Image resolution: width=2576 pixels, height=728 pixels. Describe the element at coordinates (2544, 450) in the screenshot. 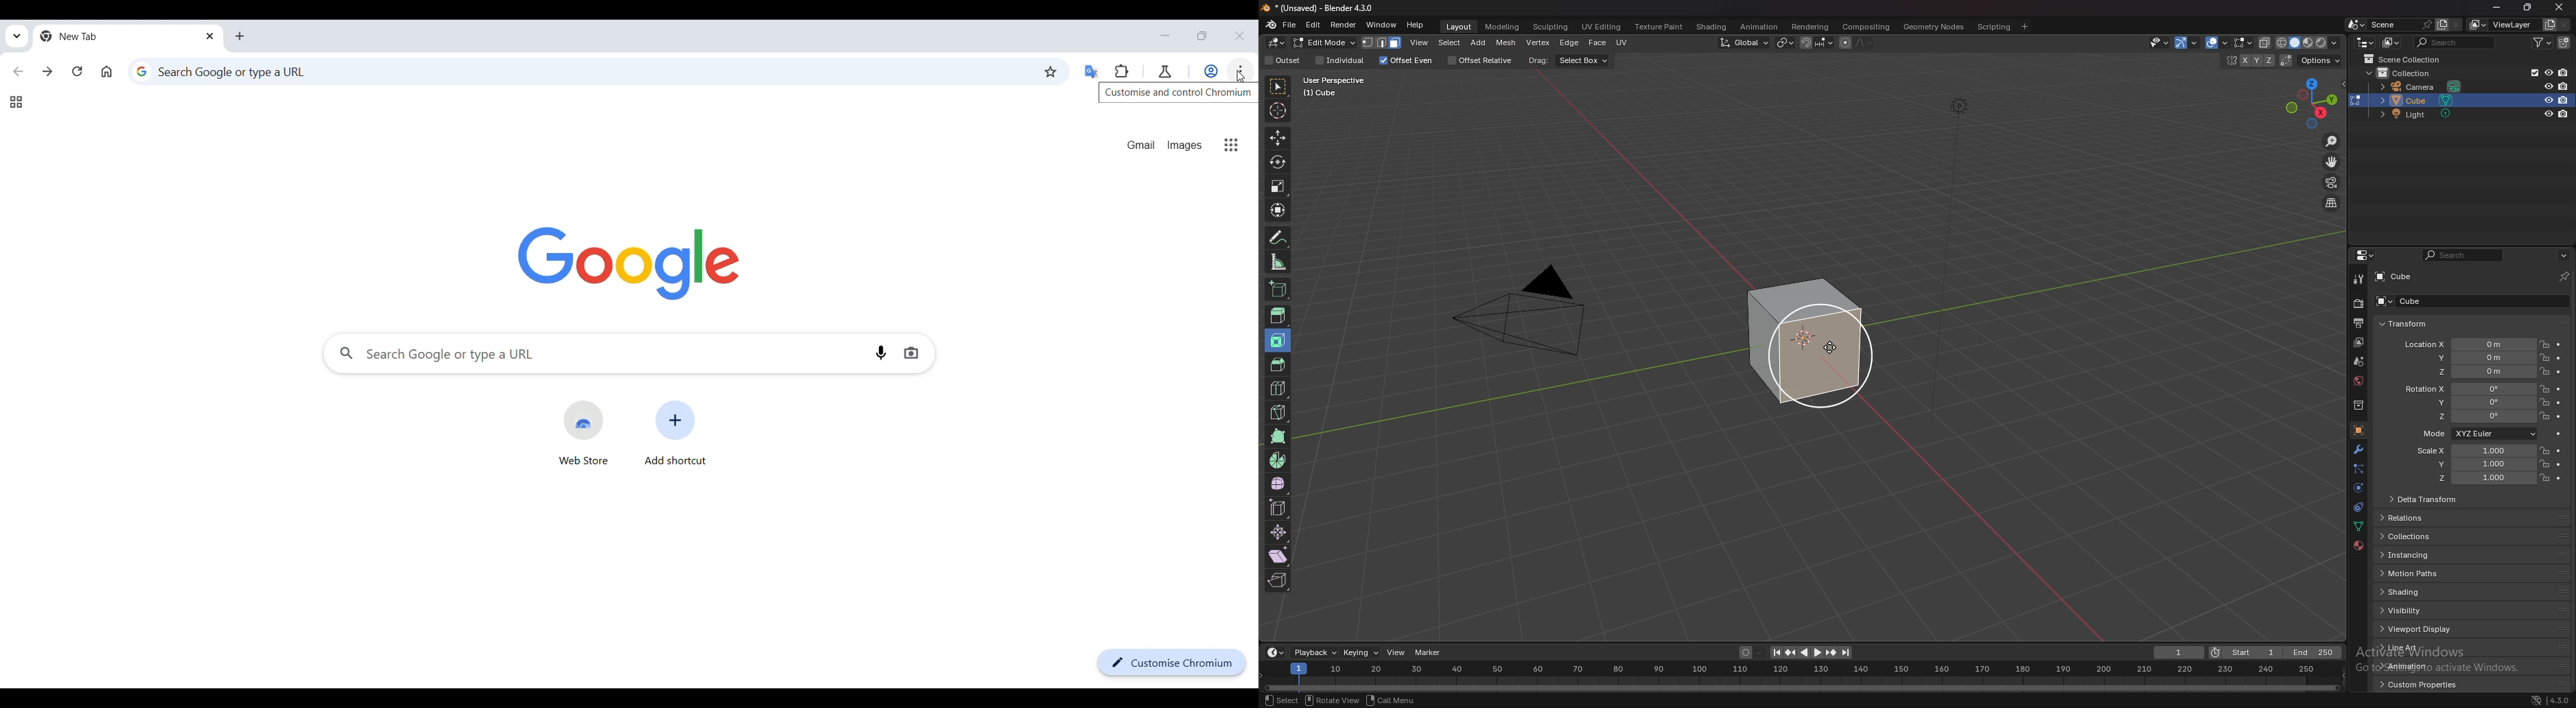

I see `lock` at that location.